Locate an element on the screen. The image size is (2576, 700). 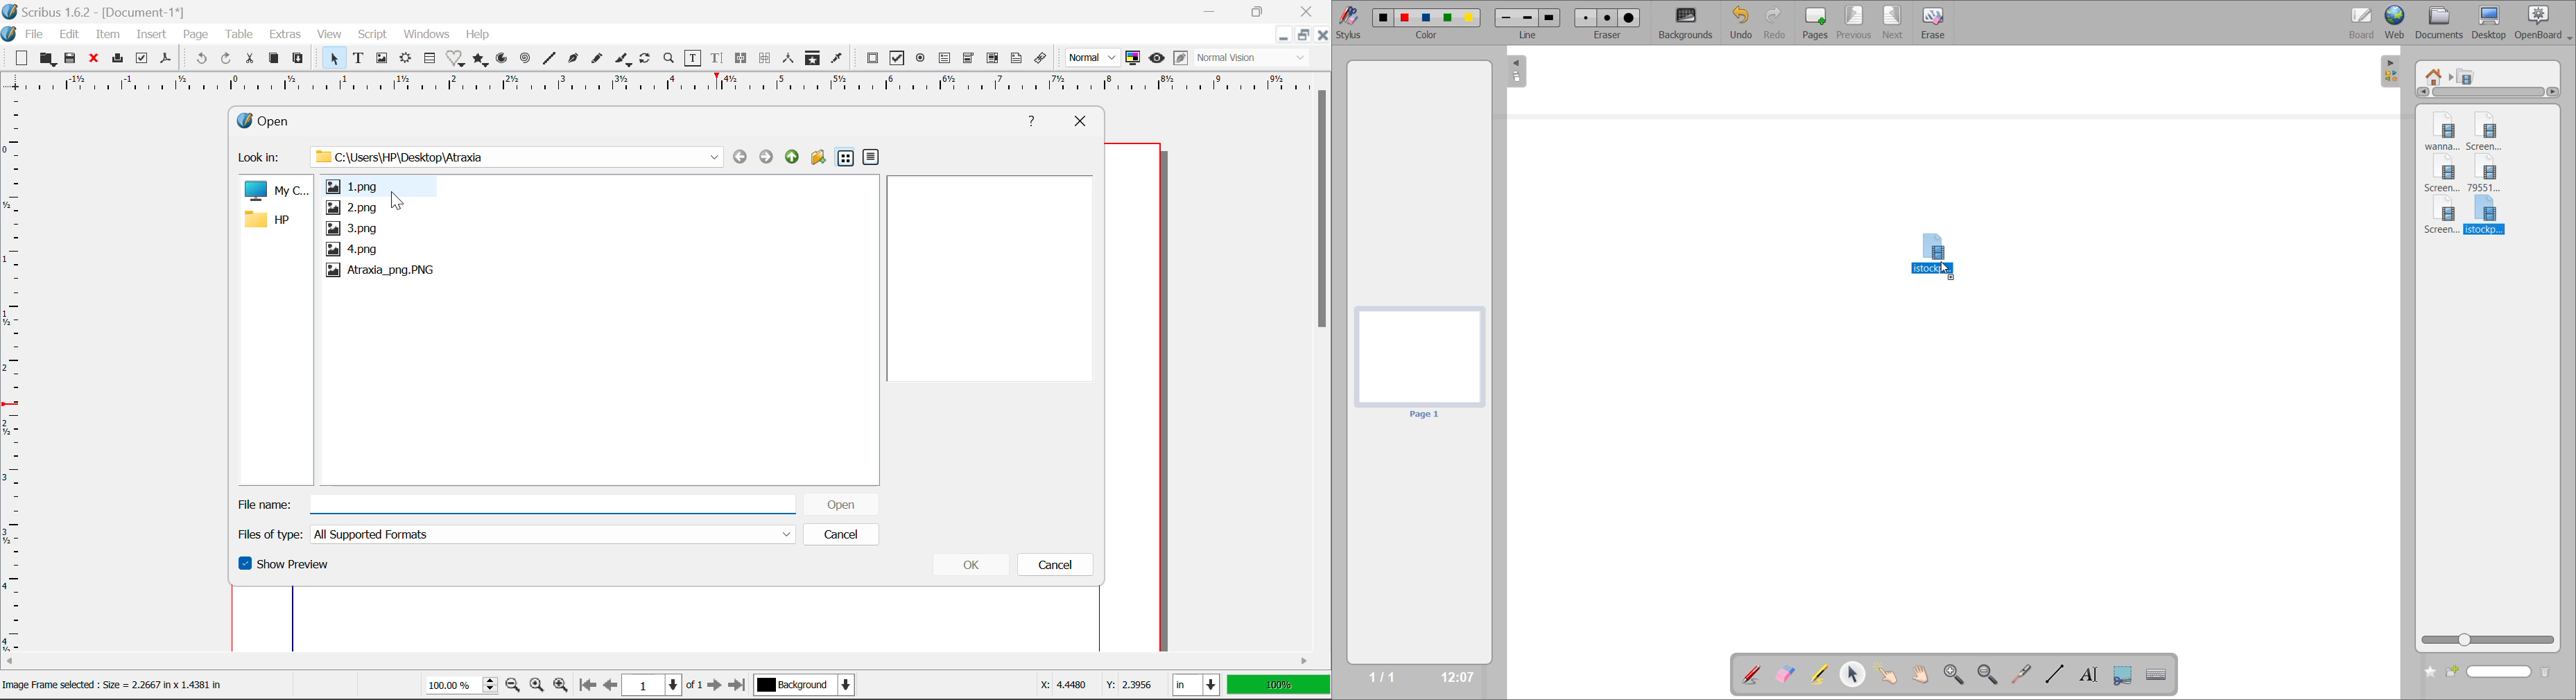
Zoom In is located at coordinates (561, 686).